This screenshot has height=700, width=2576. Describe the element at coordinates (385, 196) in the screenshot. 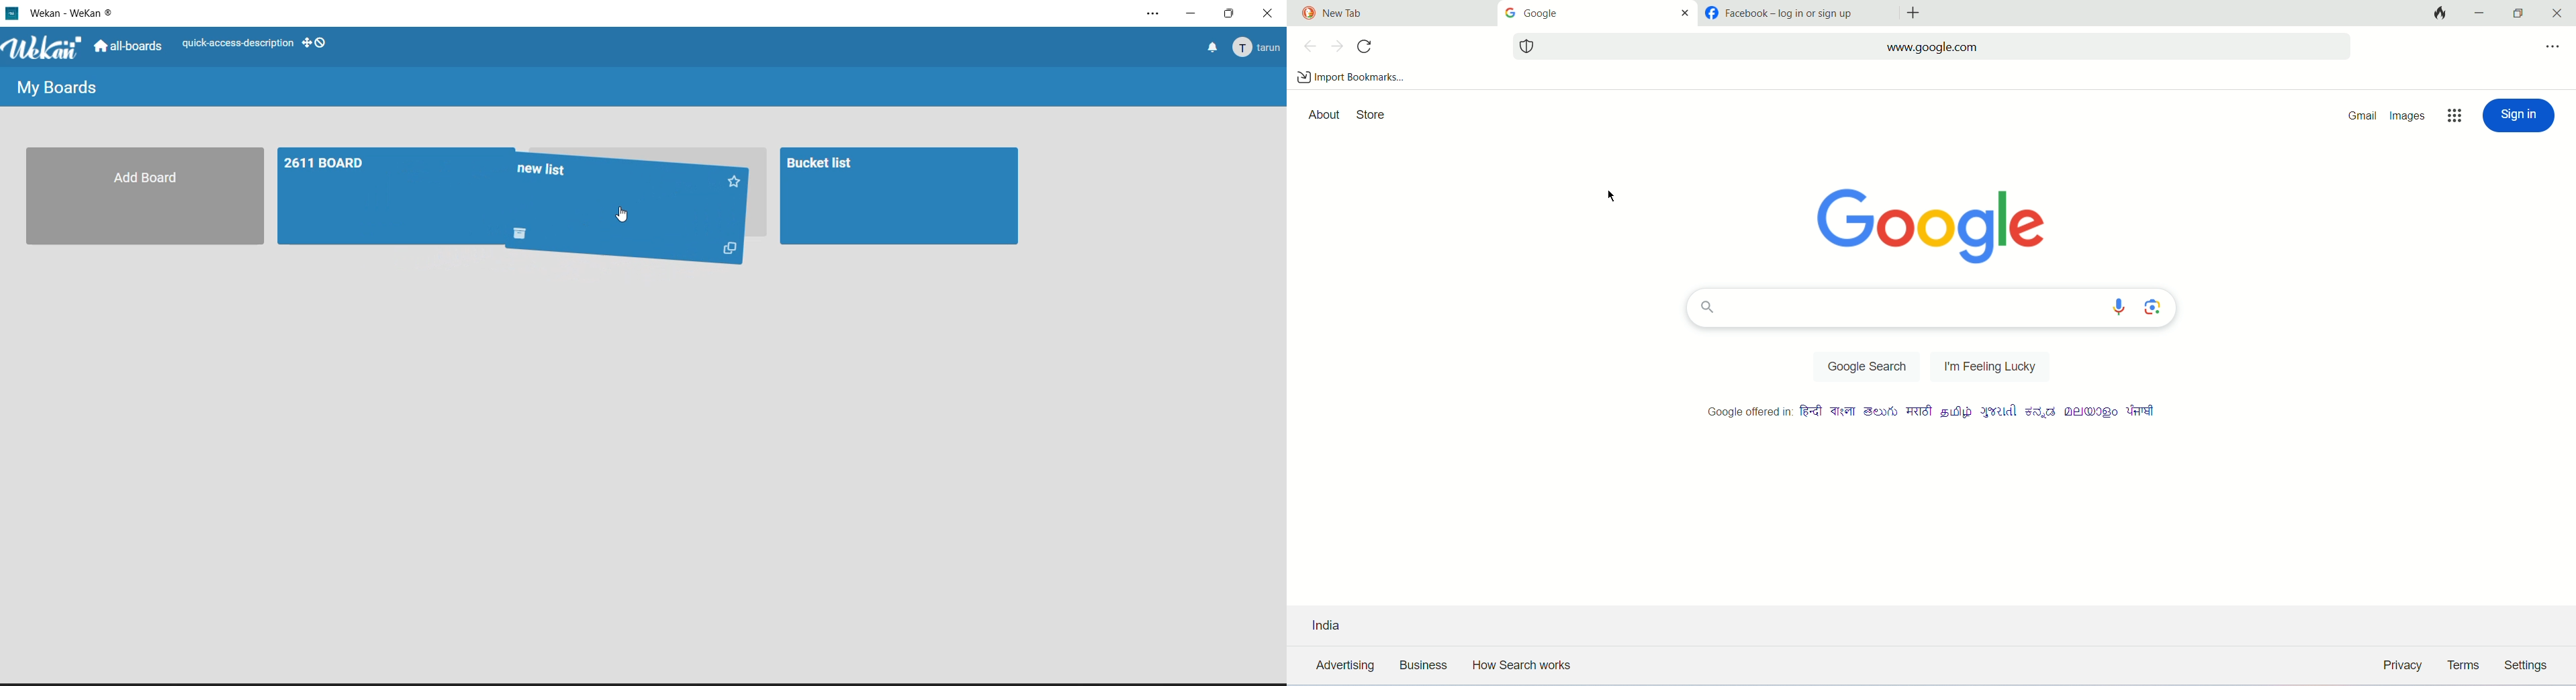

I see `2611 BOARD` at that location.